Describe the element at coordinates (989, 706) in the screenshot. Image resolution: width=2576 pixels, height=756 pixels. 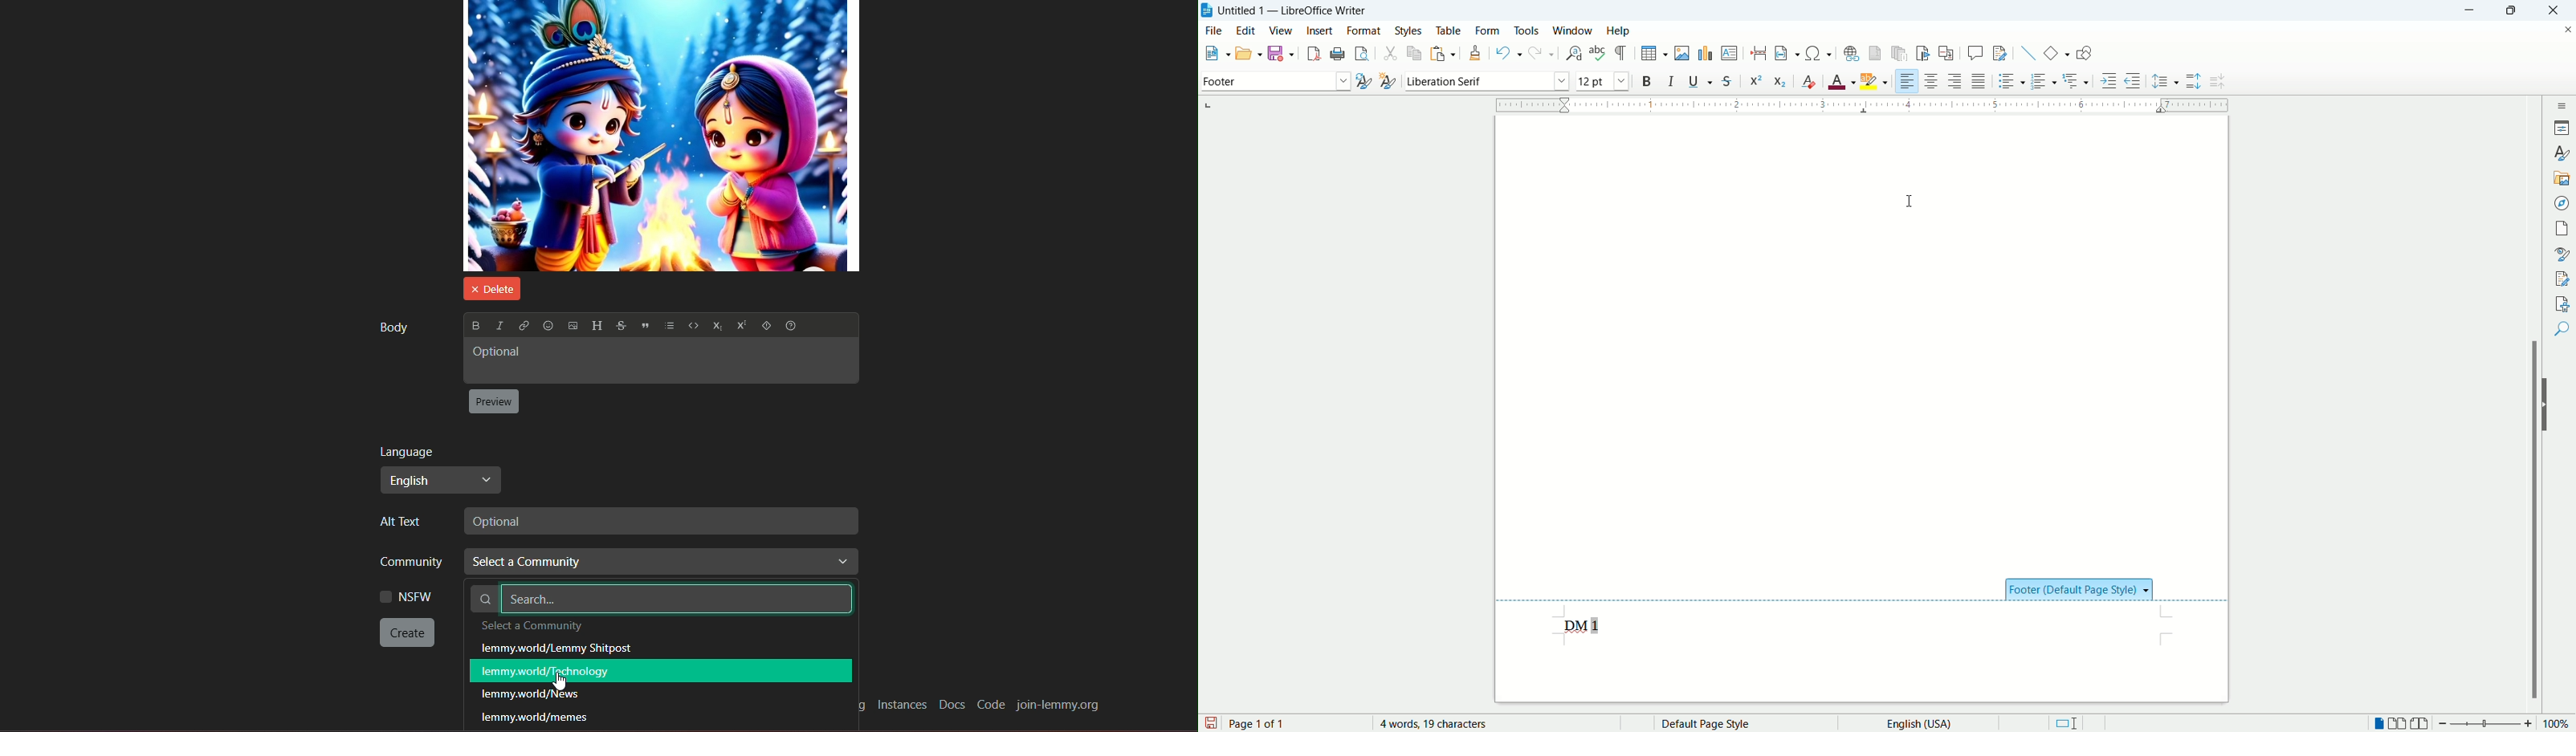
I see `Instances Docs Code join-lemmy.org` at that location.